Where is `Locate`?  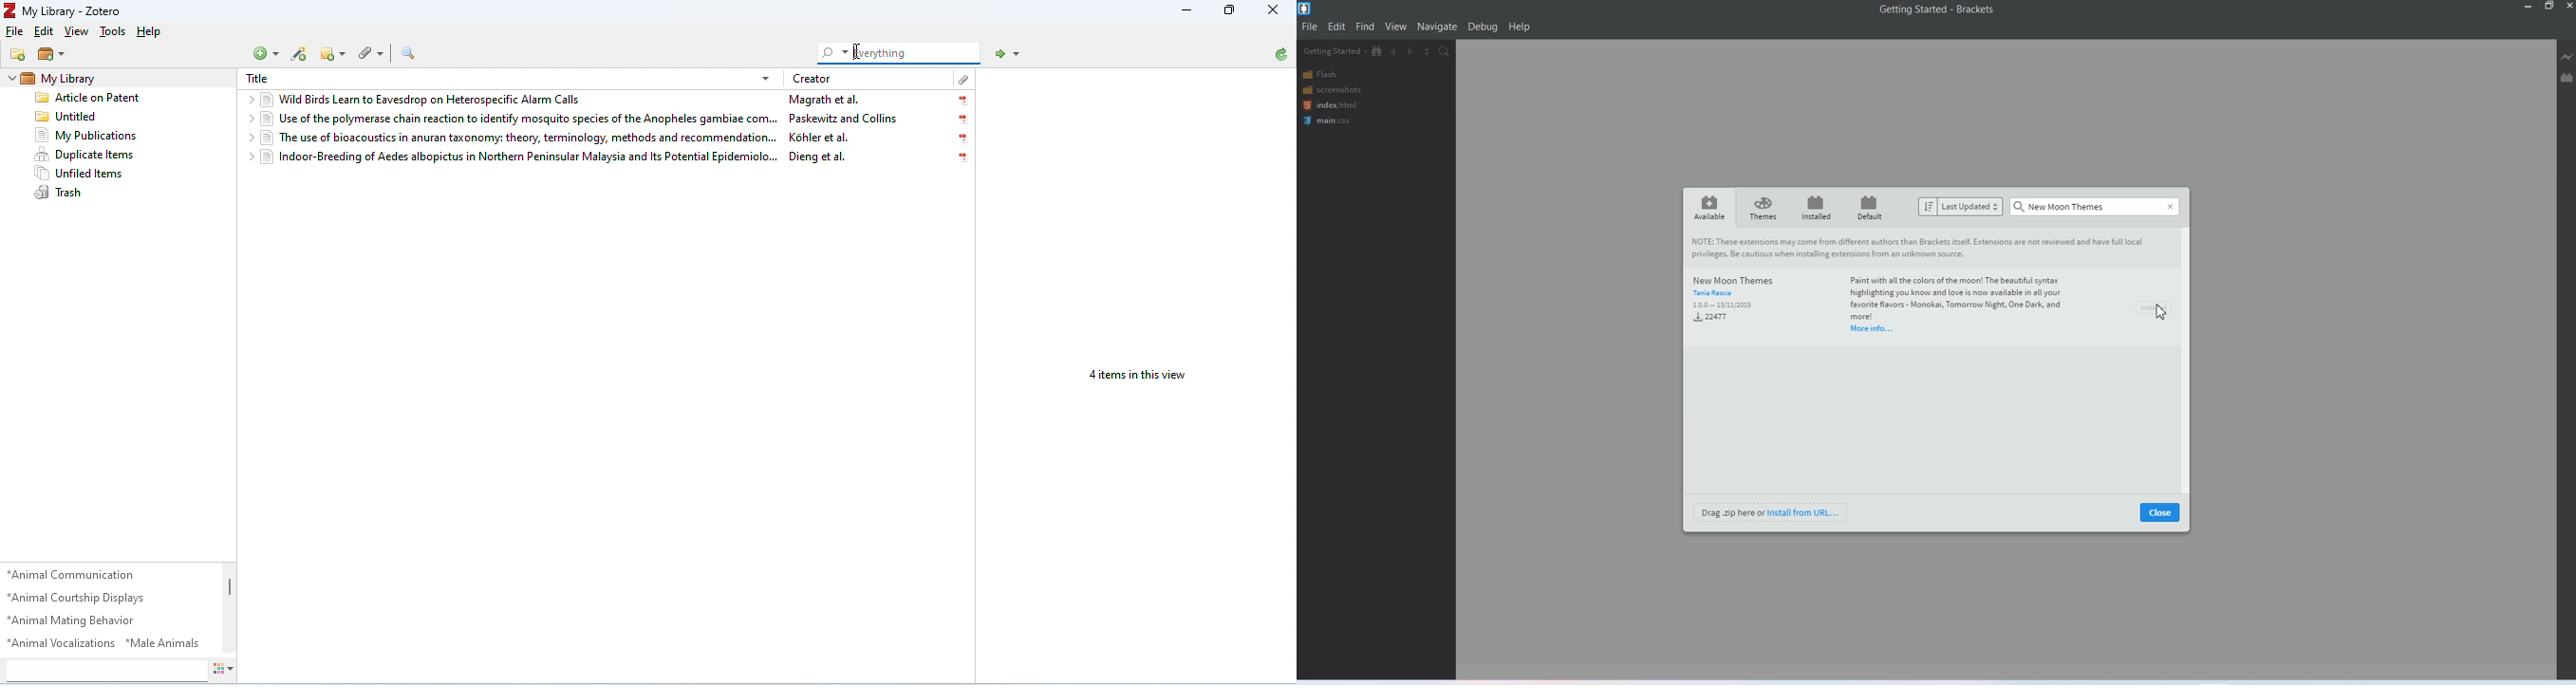 Locate is located at coordinates (1008, 54).